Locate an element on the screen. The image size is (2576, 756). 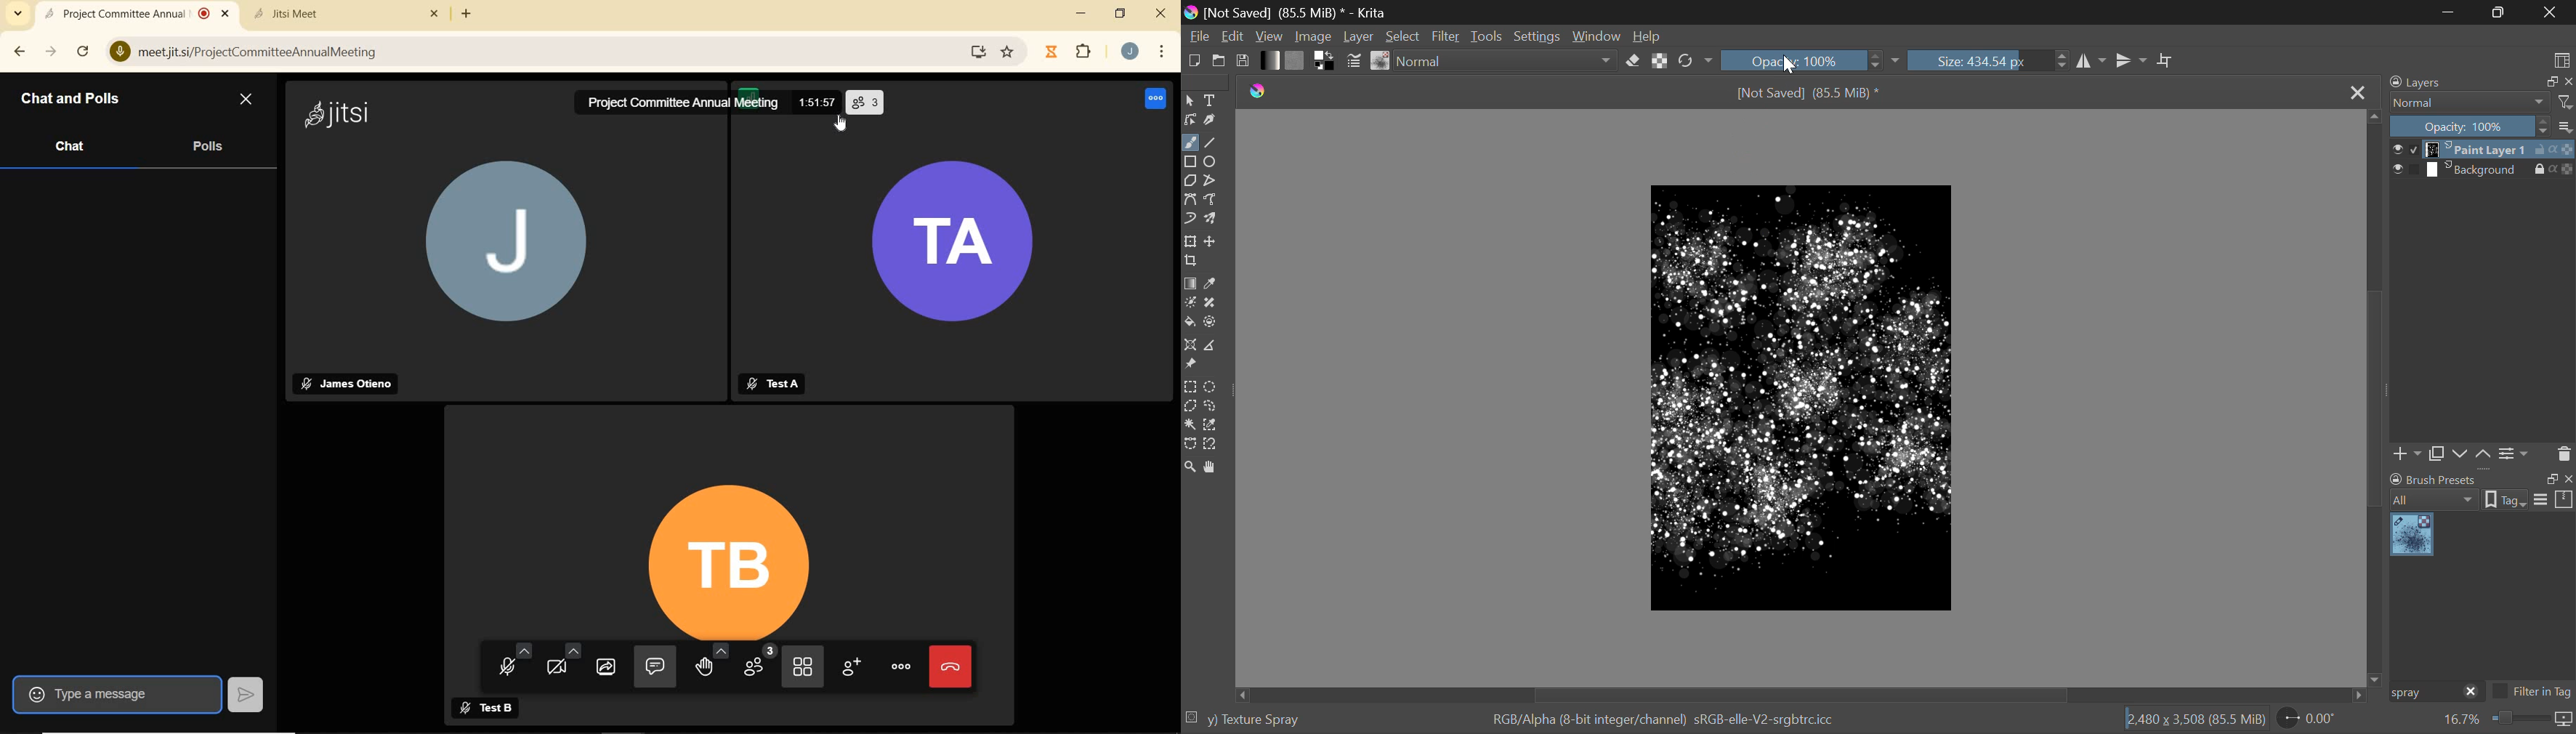
Assistant Tool is located at coordinates (1190, 345).